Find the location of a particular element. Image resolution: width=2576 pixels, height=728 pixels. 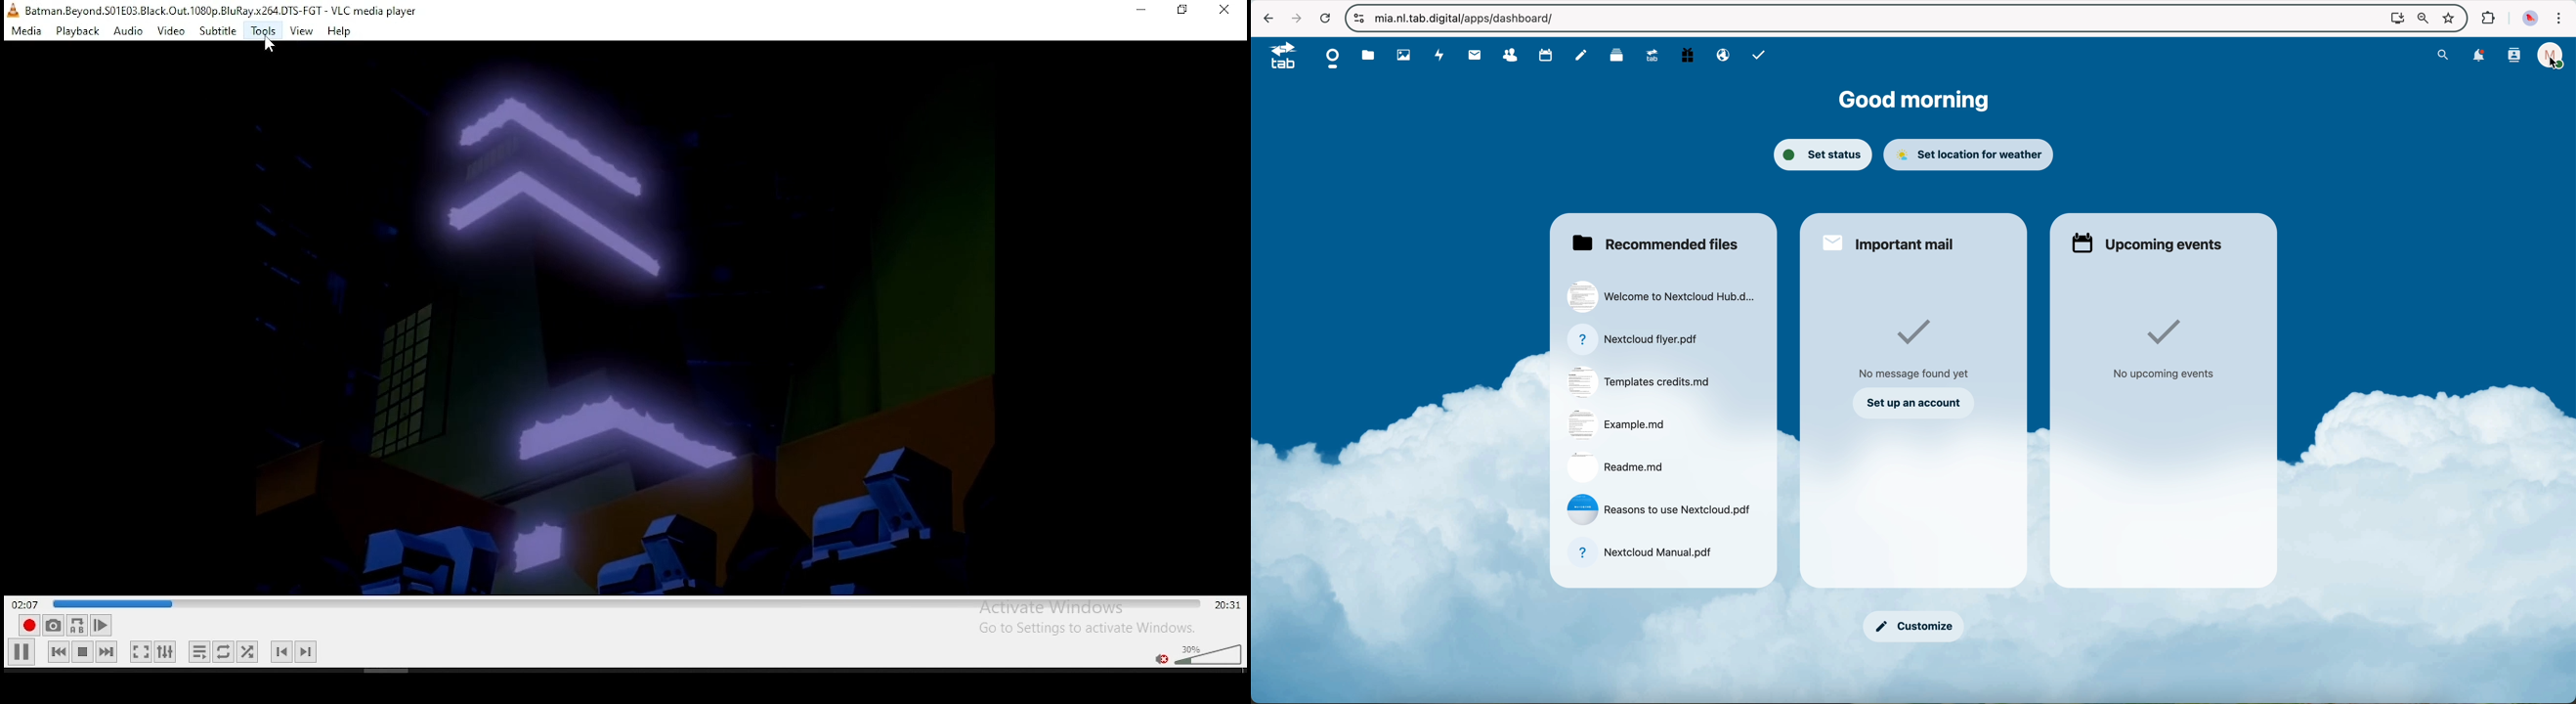

free trial PC is located at coordinates (1689, 57).